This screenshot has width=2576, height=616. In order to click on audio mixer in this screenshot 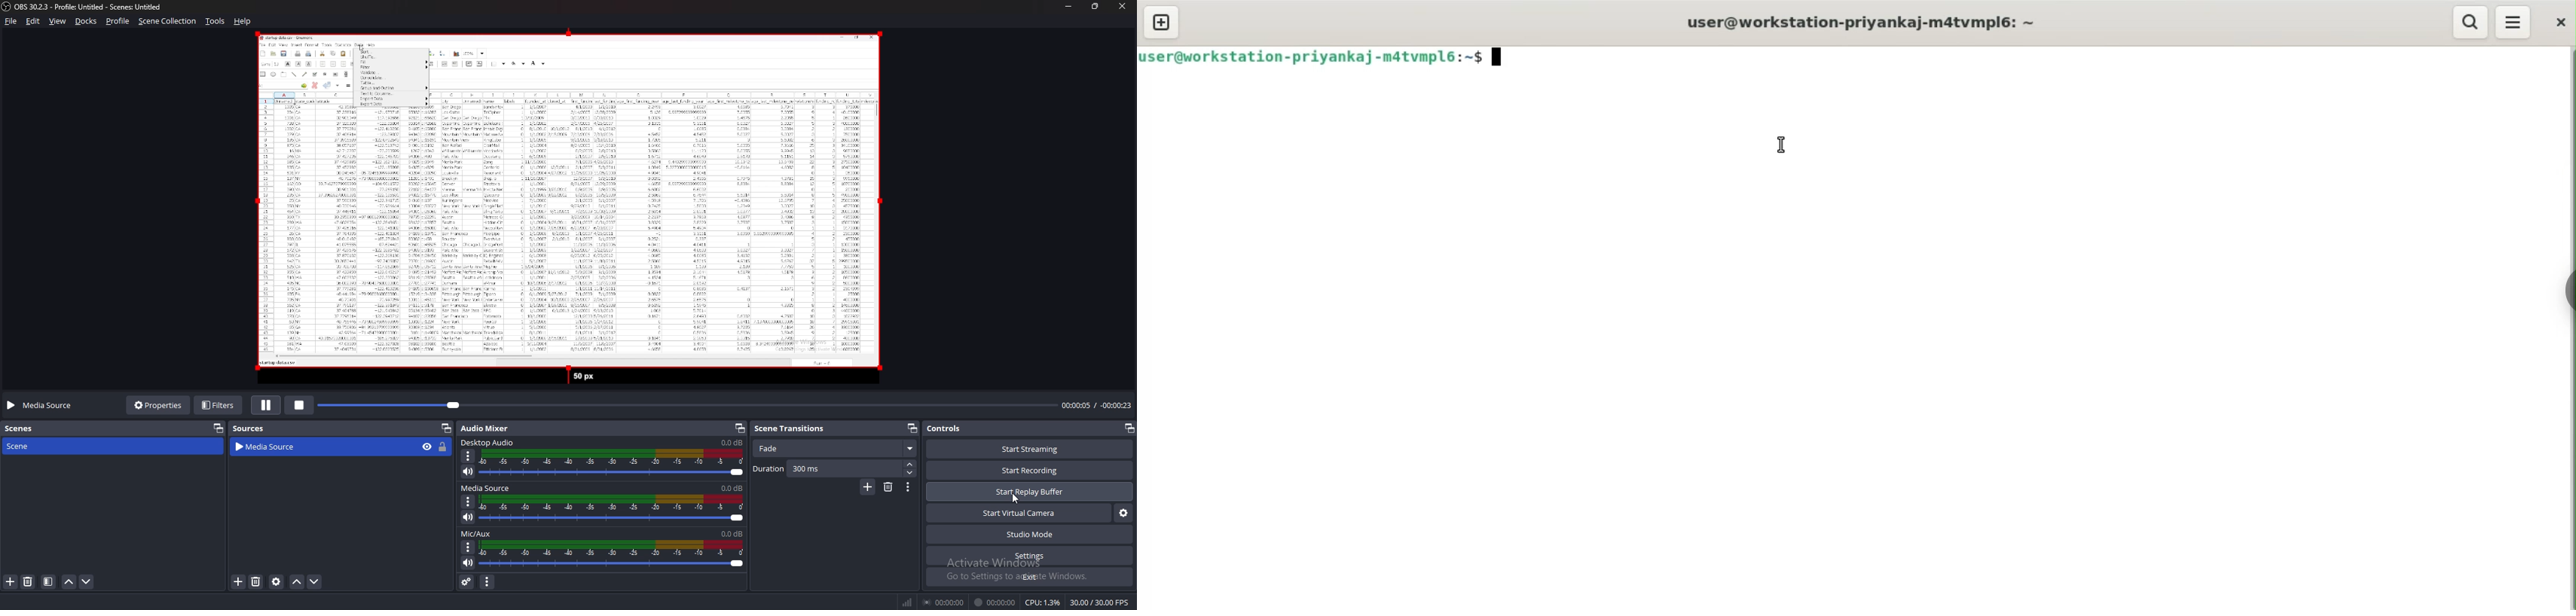, I will do `click(485, 428)`.